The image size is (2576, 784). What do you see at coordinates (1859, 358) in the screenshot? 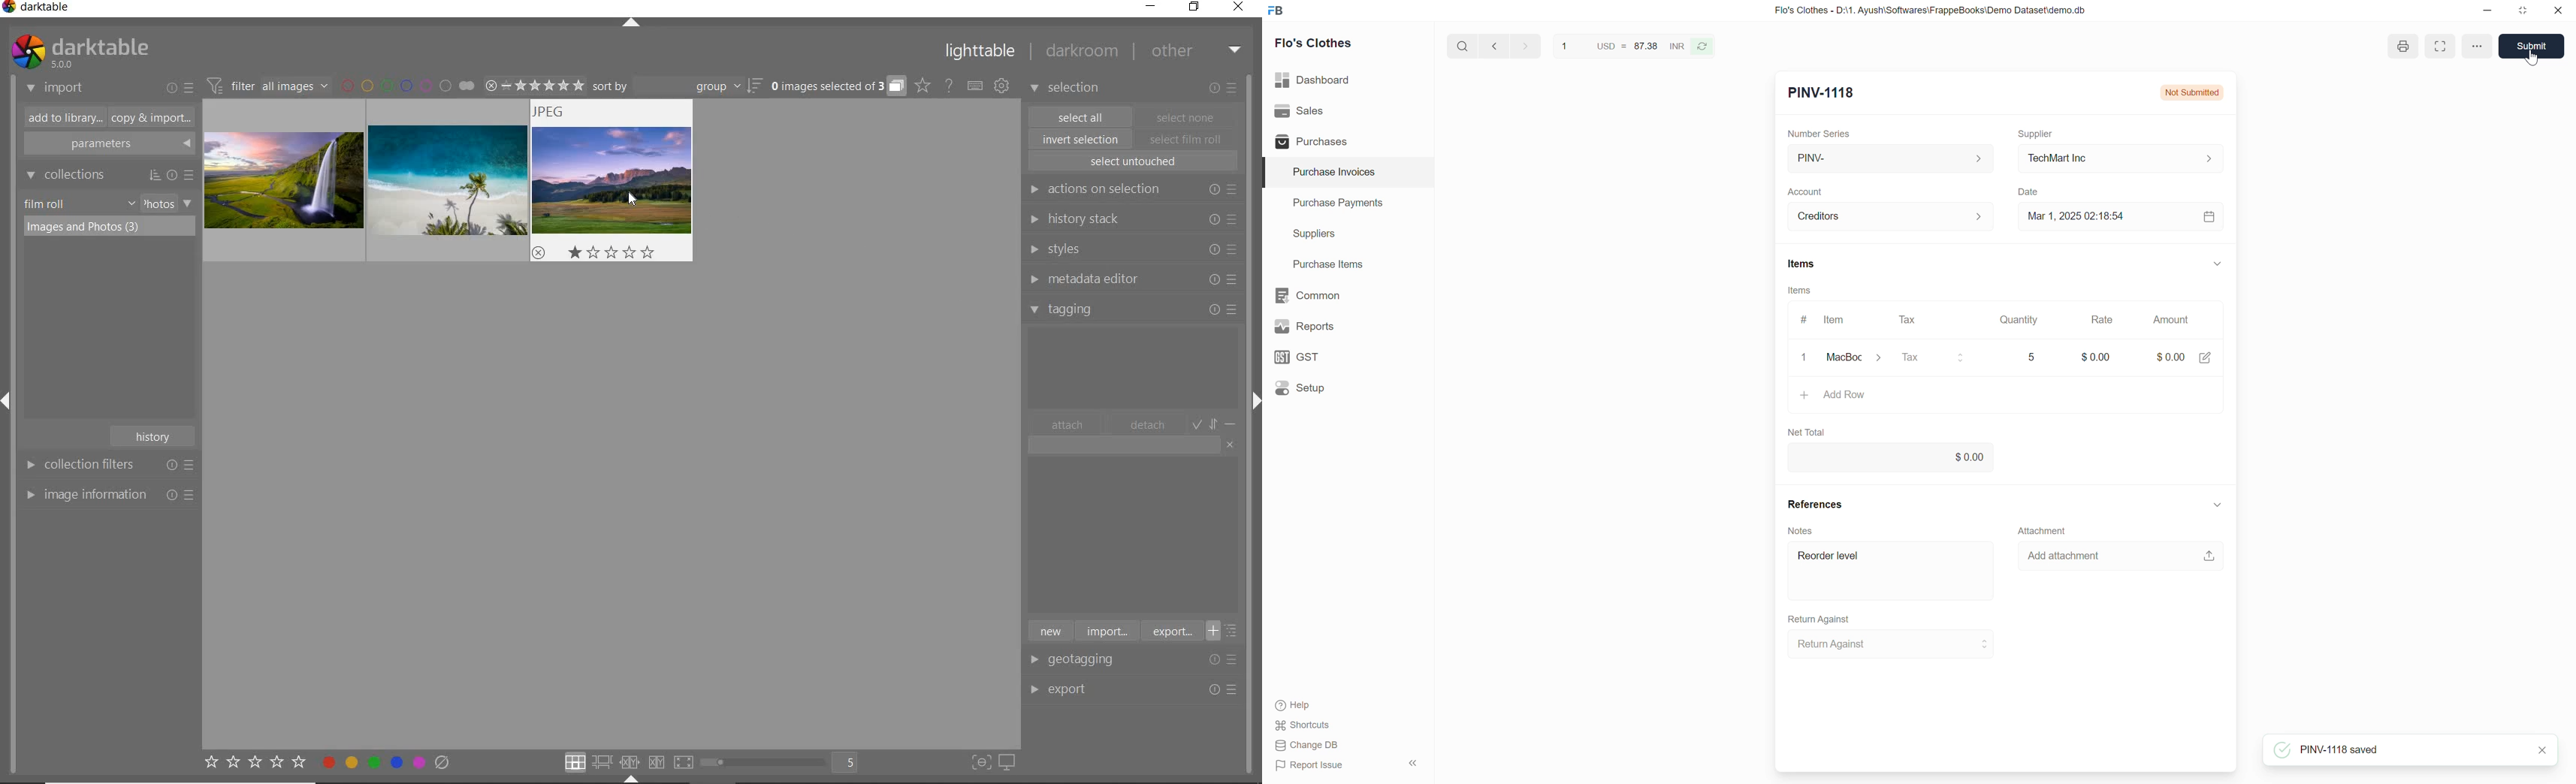
I see `MacBook` at bounding box center [1859, 358].